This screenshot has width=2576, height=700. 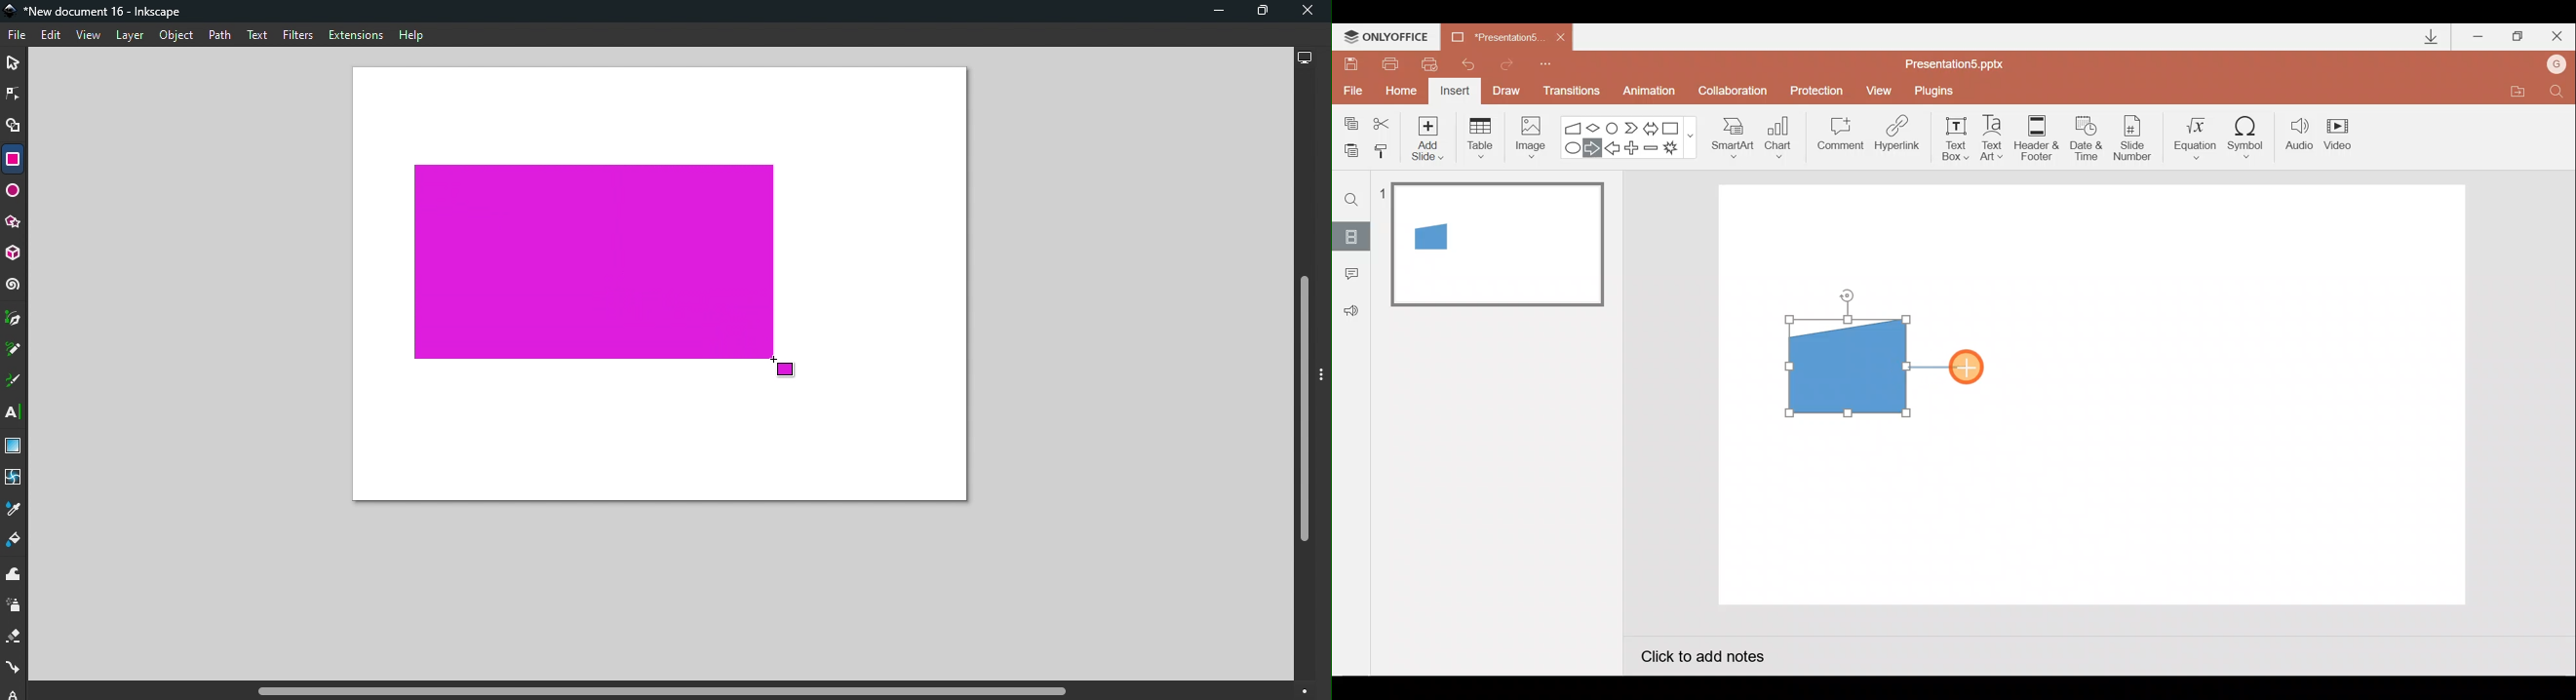 What do you see at coordinates (16, 637) in the screenshot?
I see `Eraser tool` at bounding box center [16, 637].